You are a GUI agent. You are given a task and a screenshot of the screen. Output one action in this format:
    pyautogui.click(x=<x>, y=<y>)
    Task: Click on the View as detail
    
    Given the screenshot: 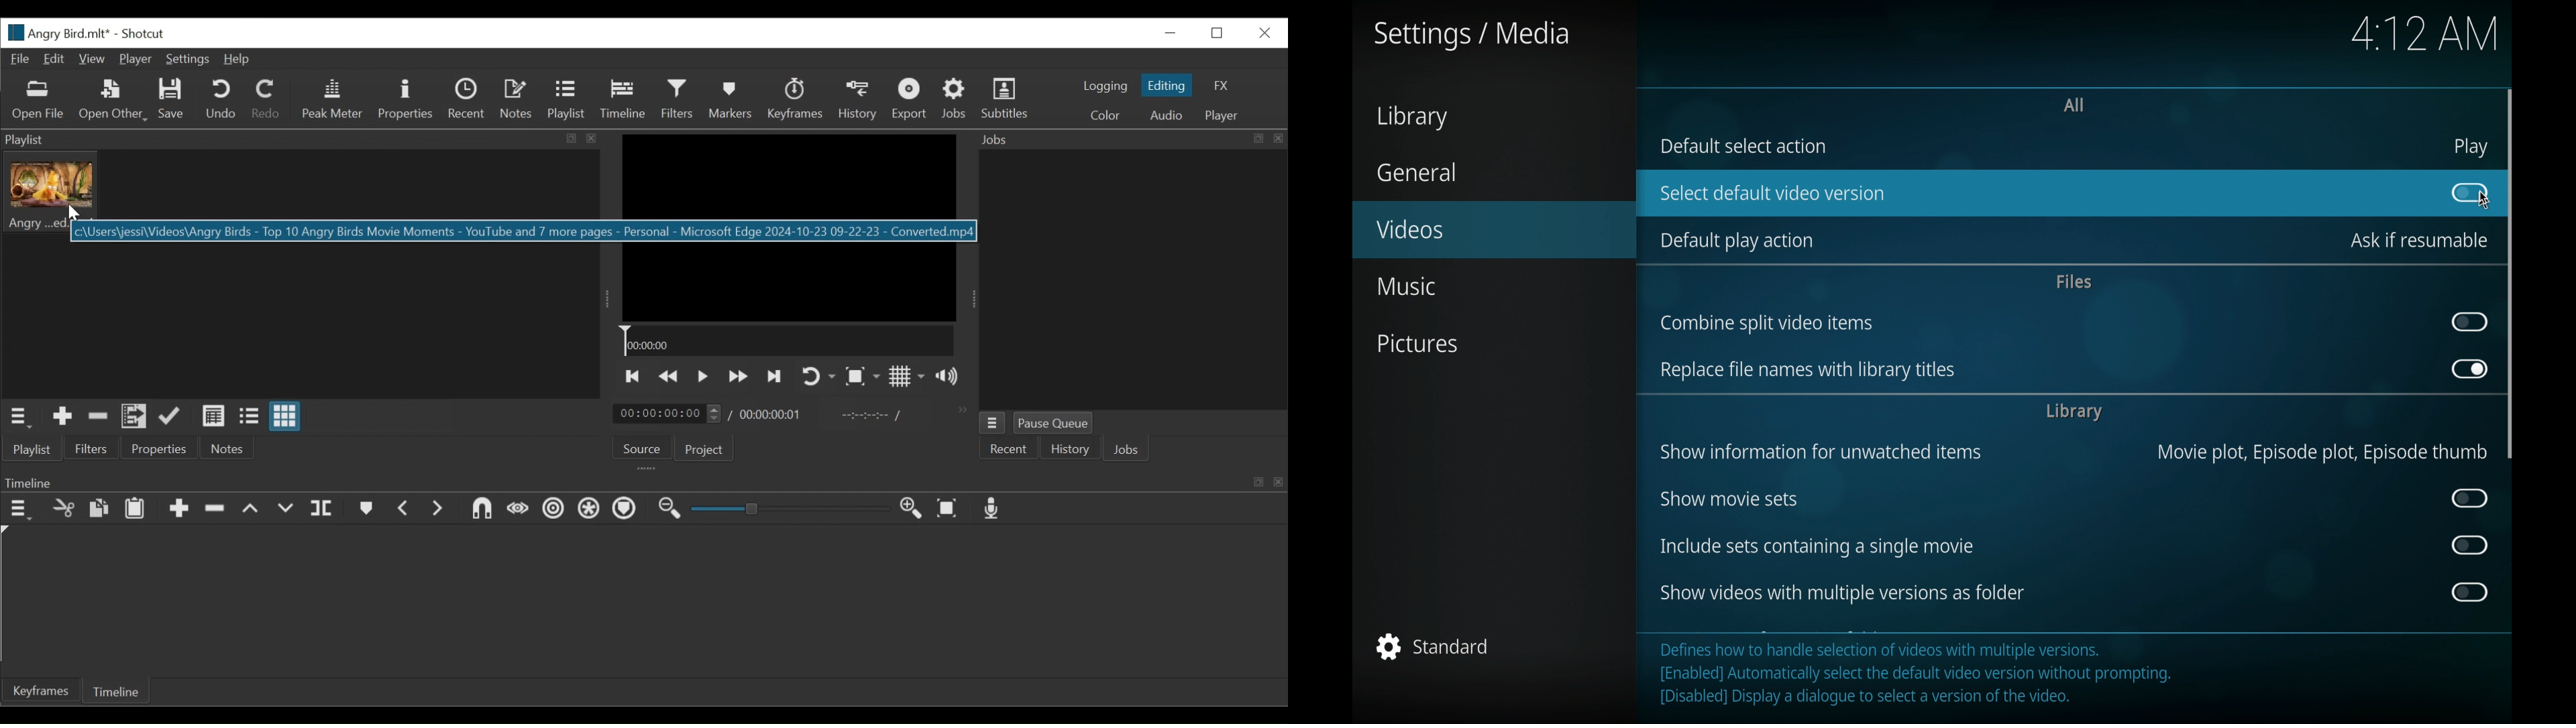 What is the action you would take?
    pyautogui.click(x=214, y=417)
    